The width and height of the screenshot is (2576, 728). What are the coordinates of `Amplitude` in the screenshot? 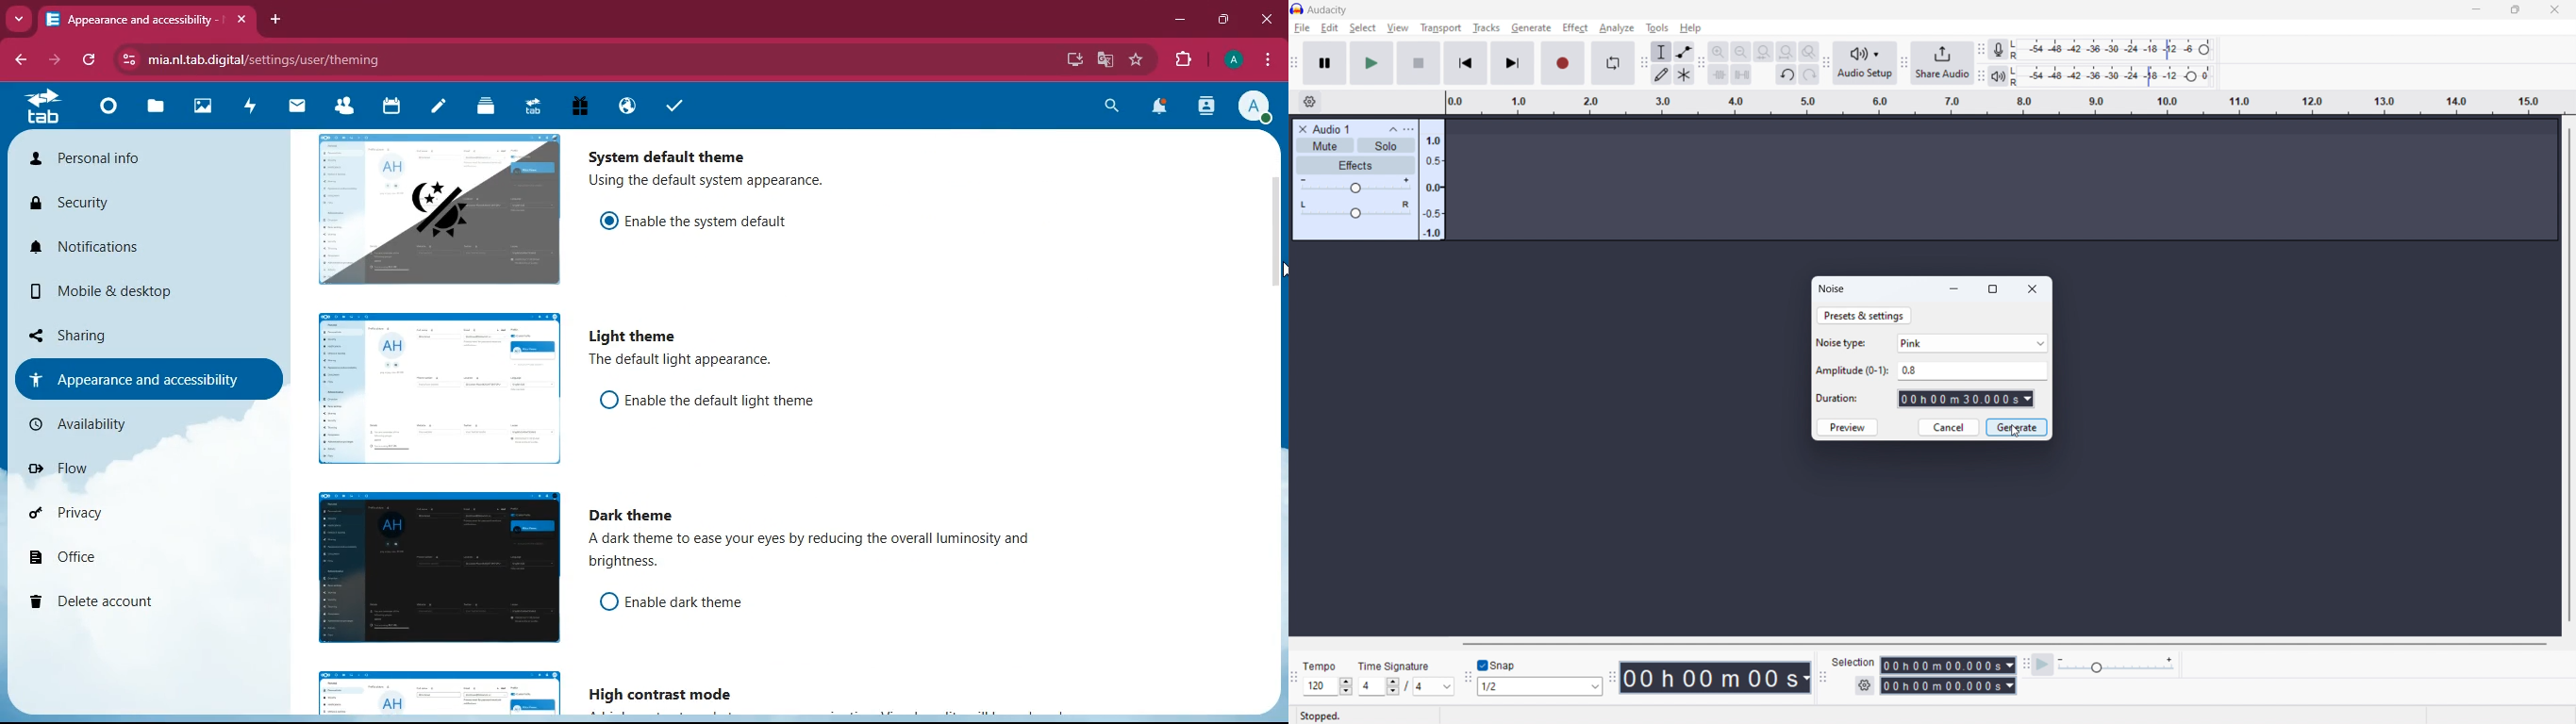 It's located at (1852, 370).